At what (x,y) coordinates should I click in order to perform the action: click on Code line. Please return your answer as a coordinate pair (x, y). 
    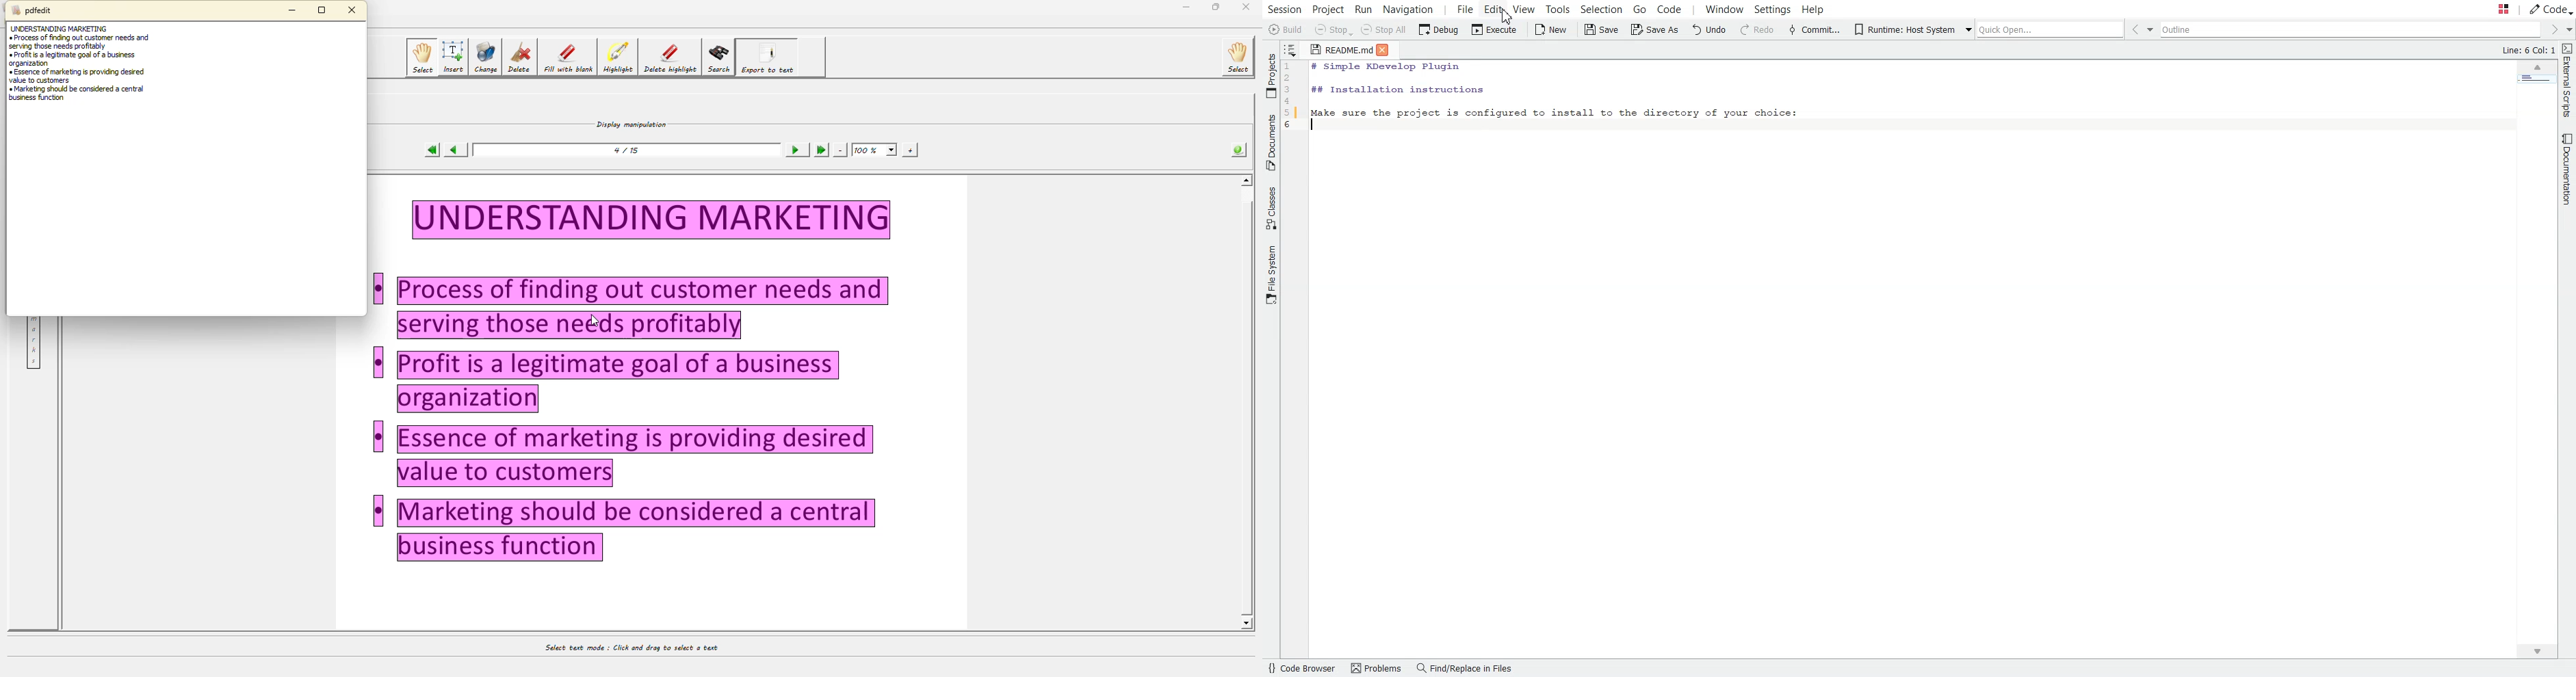
    Looking at the image, I should click on (1293, 110).